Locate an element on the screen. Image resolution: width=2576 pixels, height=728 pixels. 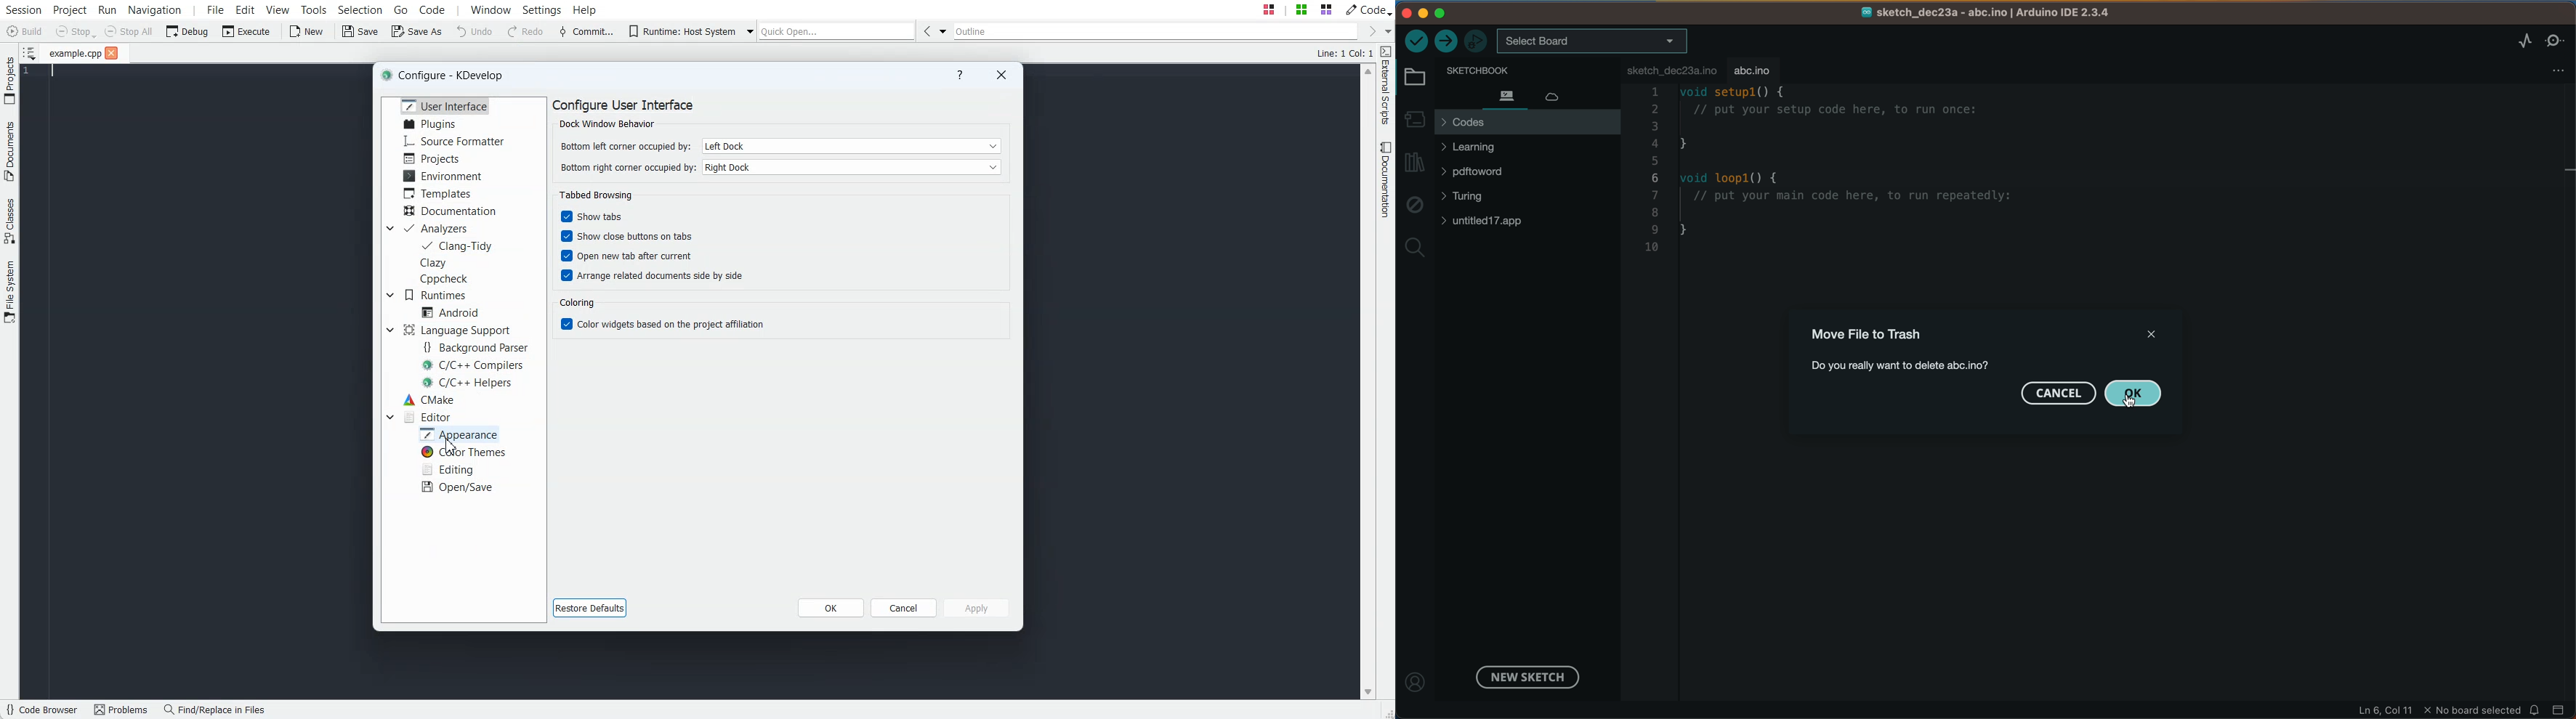
windows control is located at coordinates (1444, 12).